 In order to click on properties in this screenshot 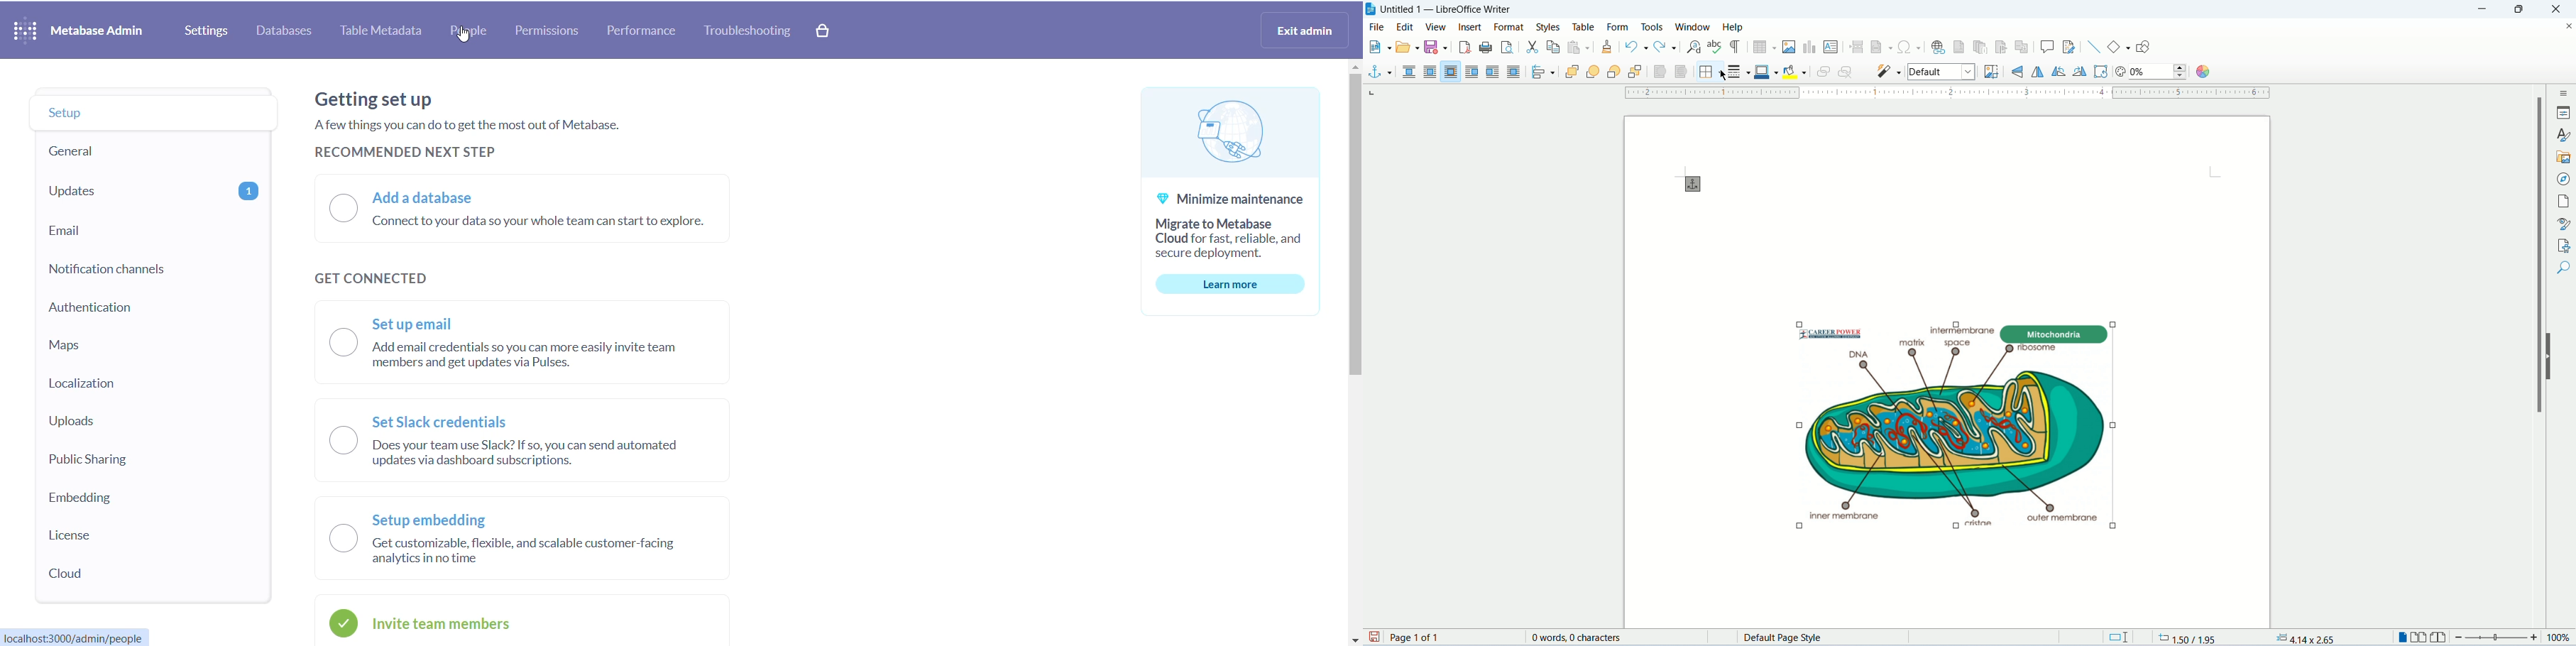, I will do `click(2564, 113)`.